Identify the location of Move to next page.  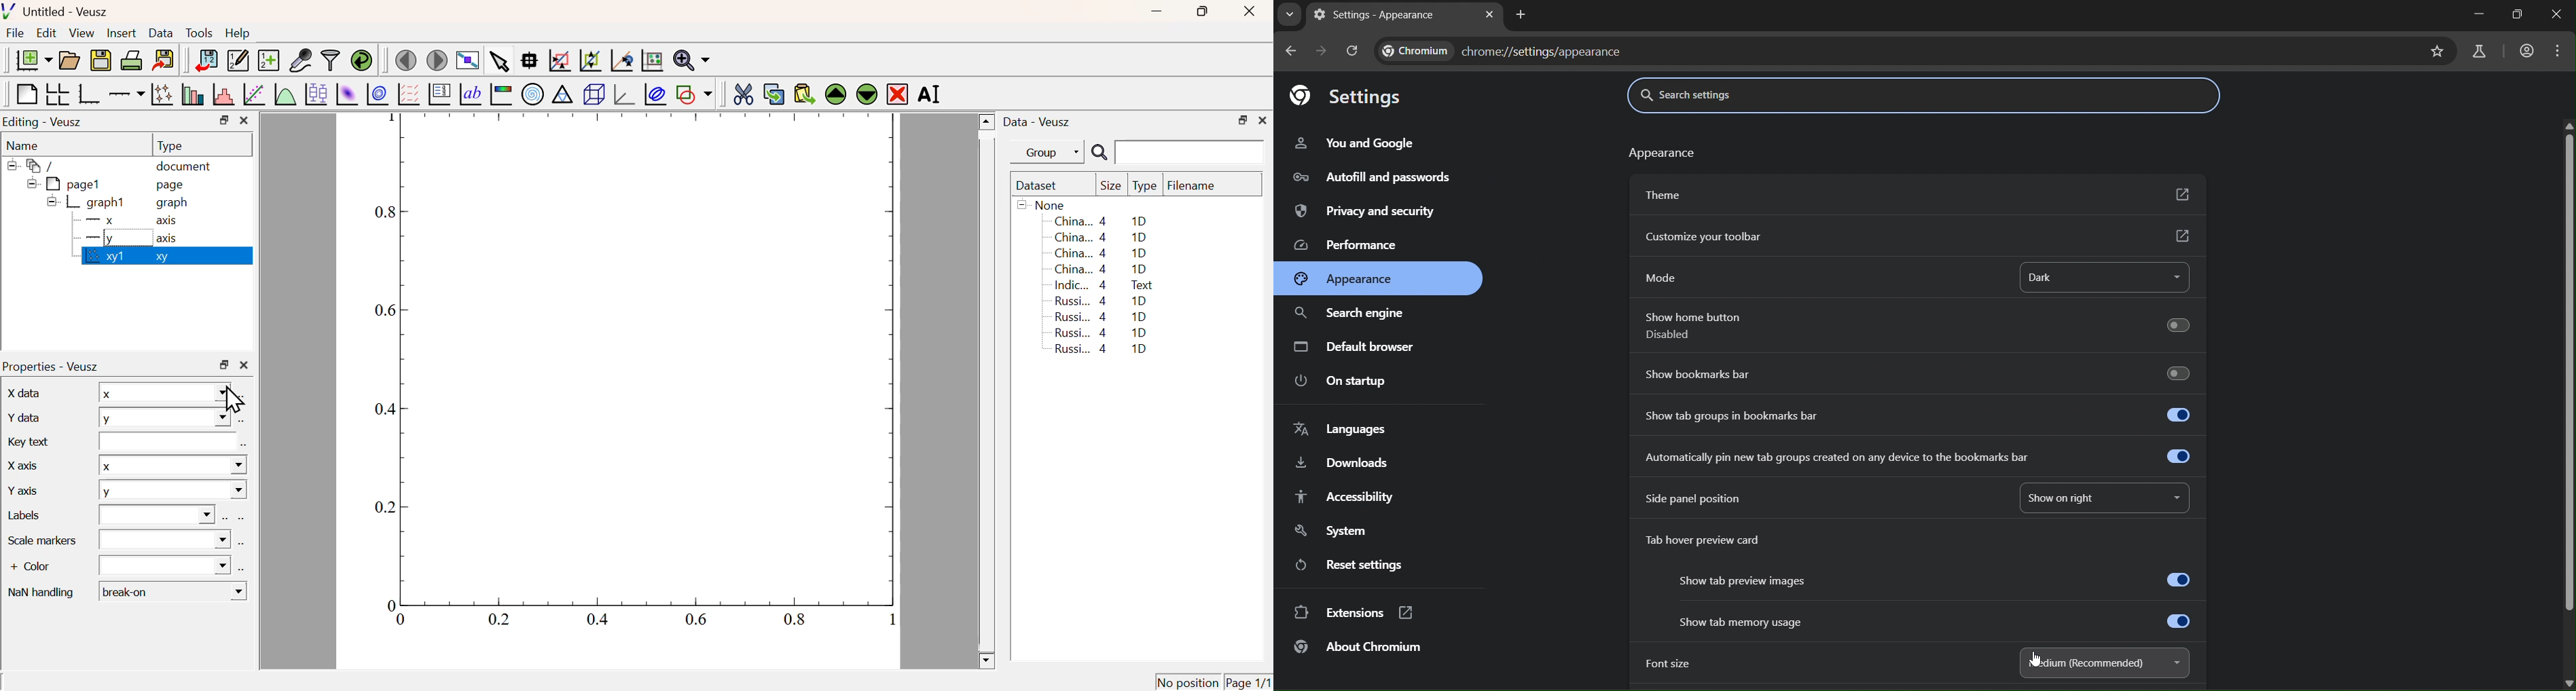
(438, 60).